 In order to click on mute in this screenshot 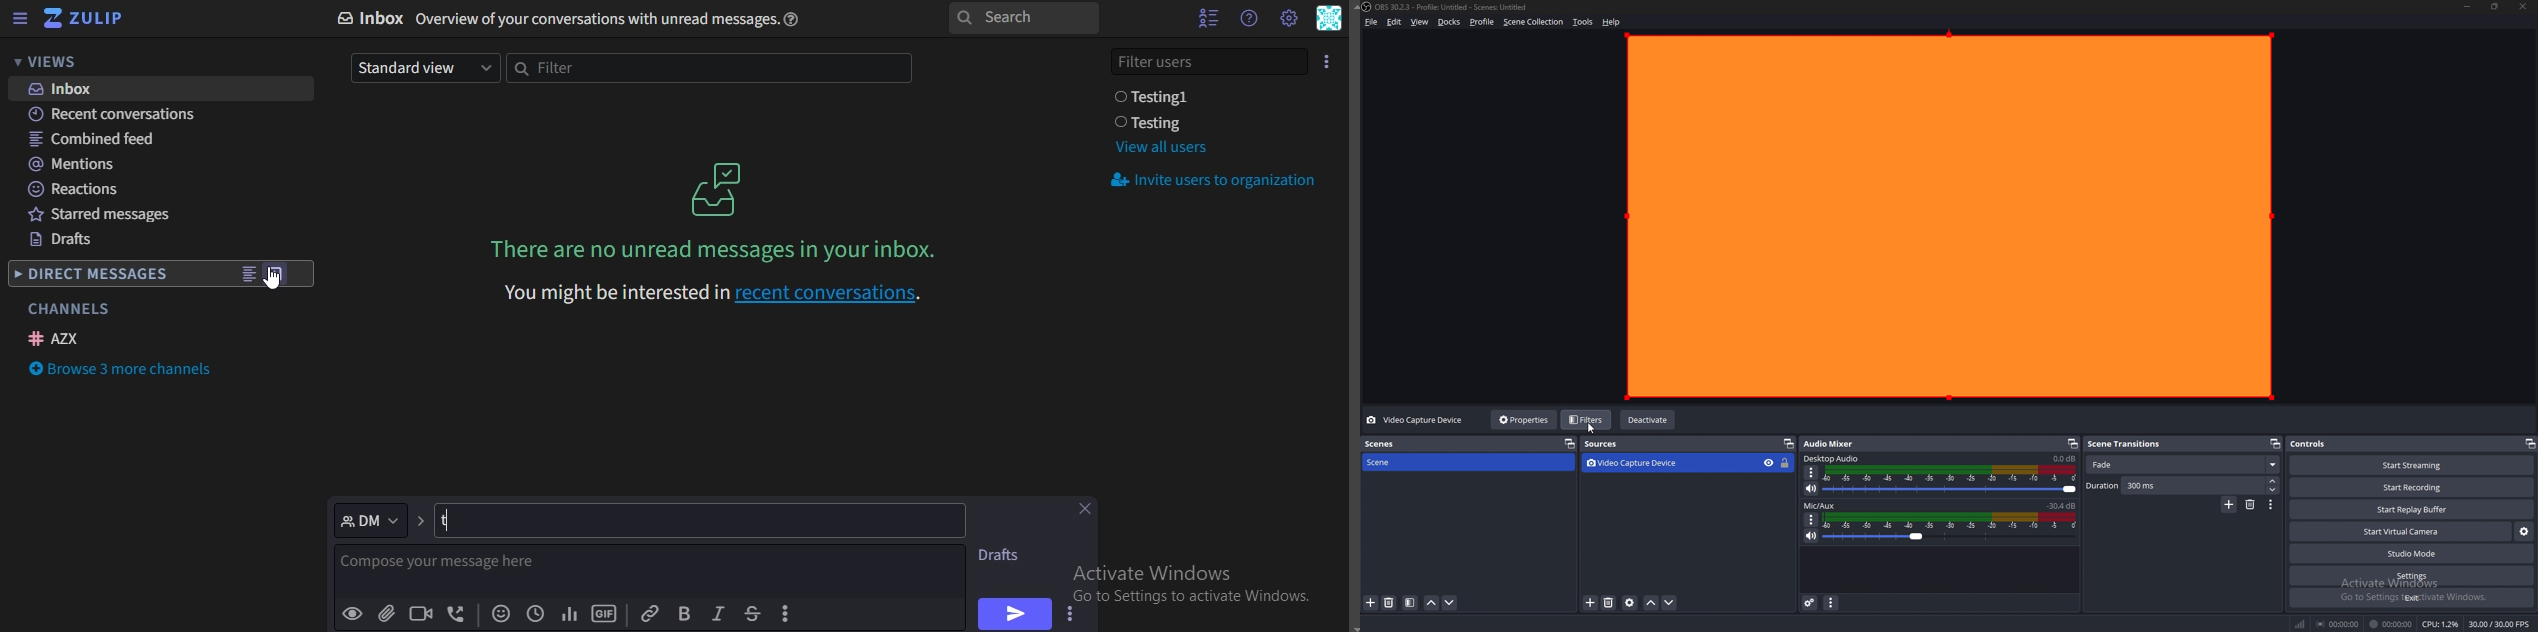, I will do `click(1812, 536)`.